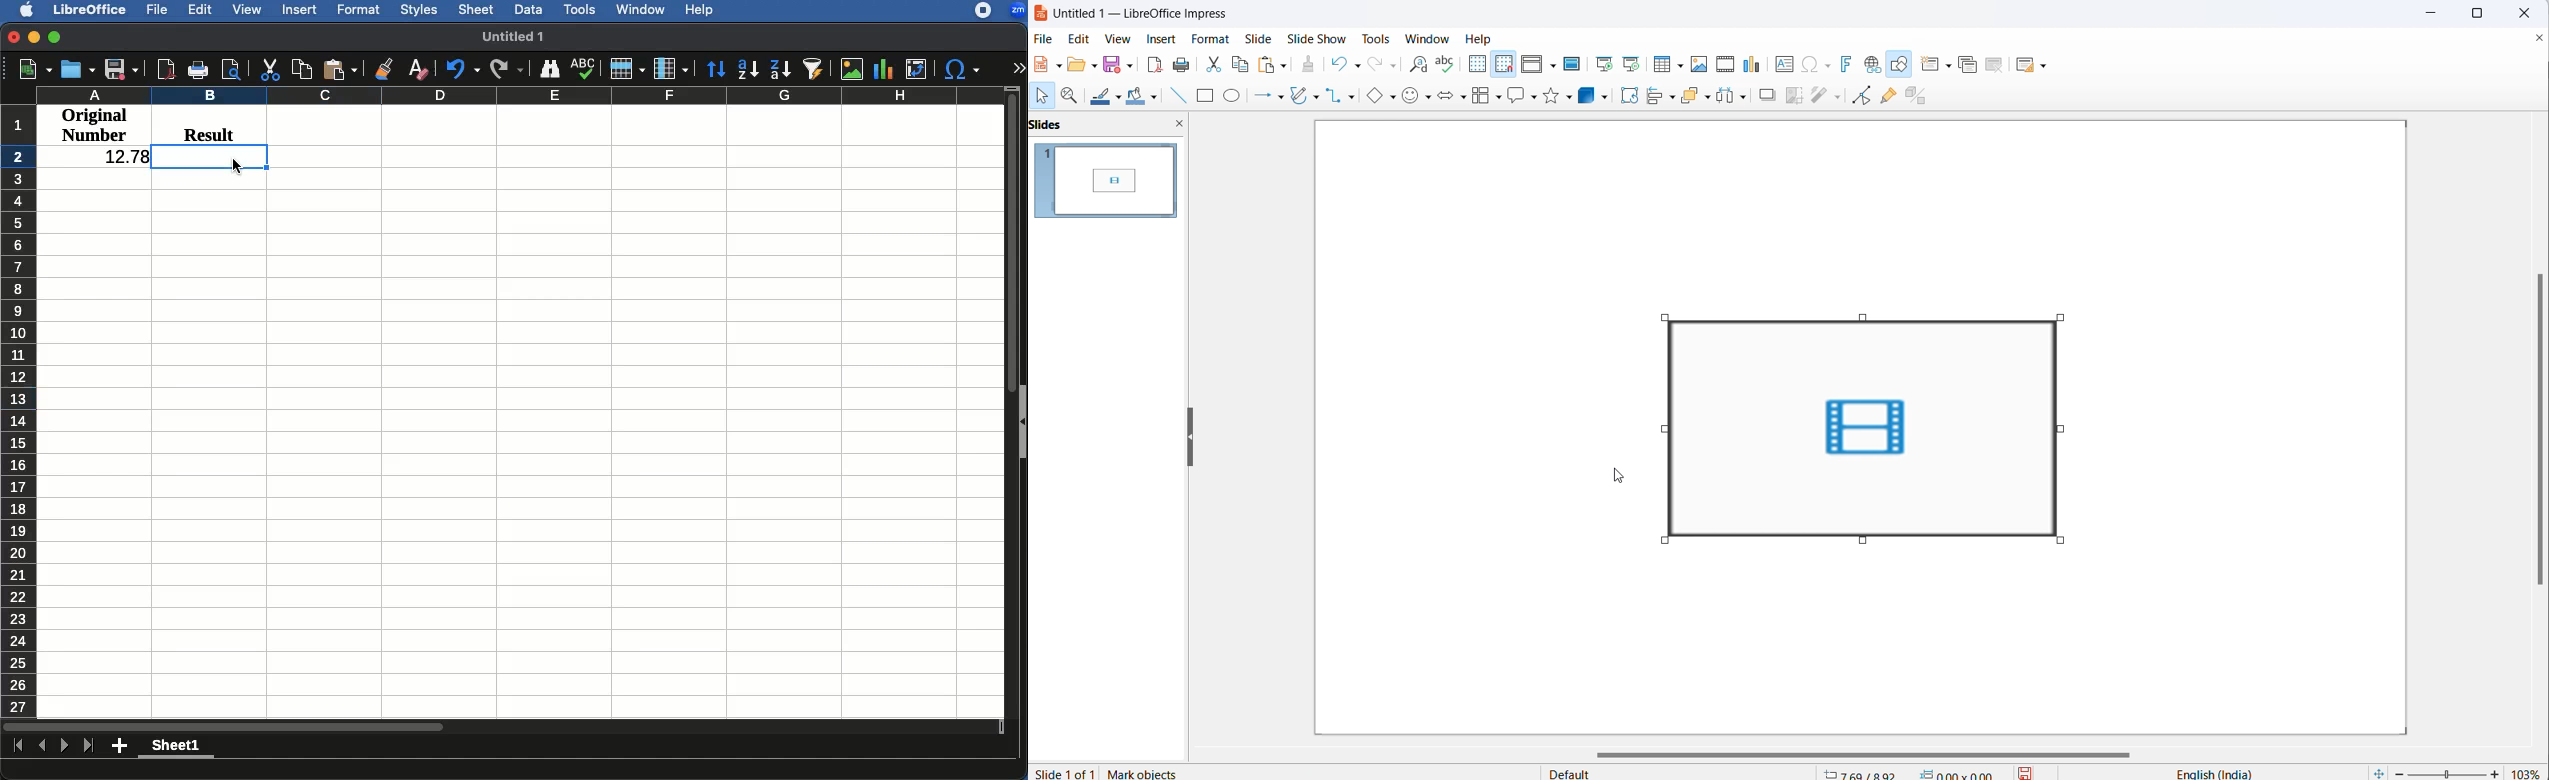 This screenshot has height=784, width=2576. I want to click on redo options, so click(1392, 66).